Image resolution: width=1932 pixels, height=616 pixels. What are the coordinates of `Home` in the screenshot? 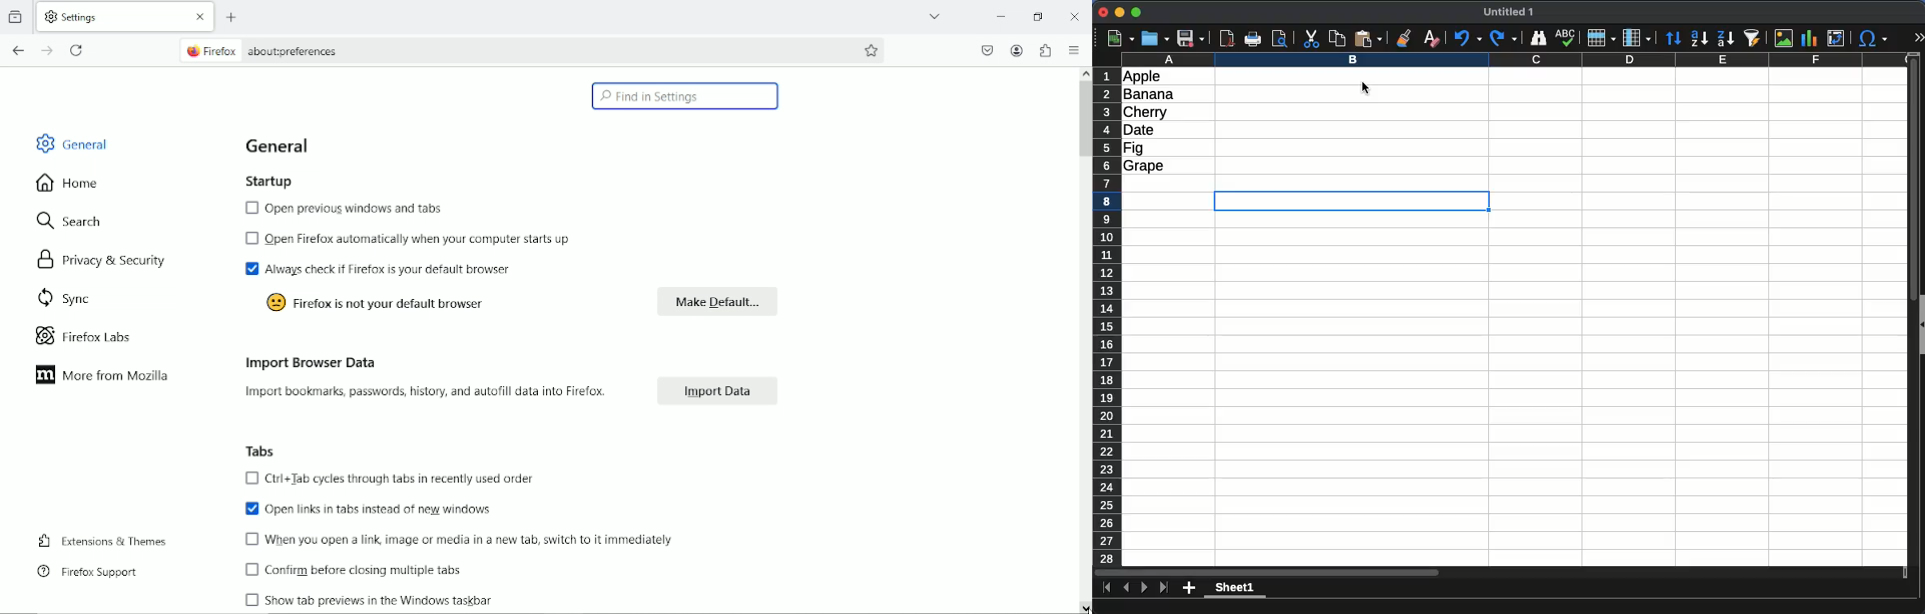 It's located at (68, 183).